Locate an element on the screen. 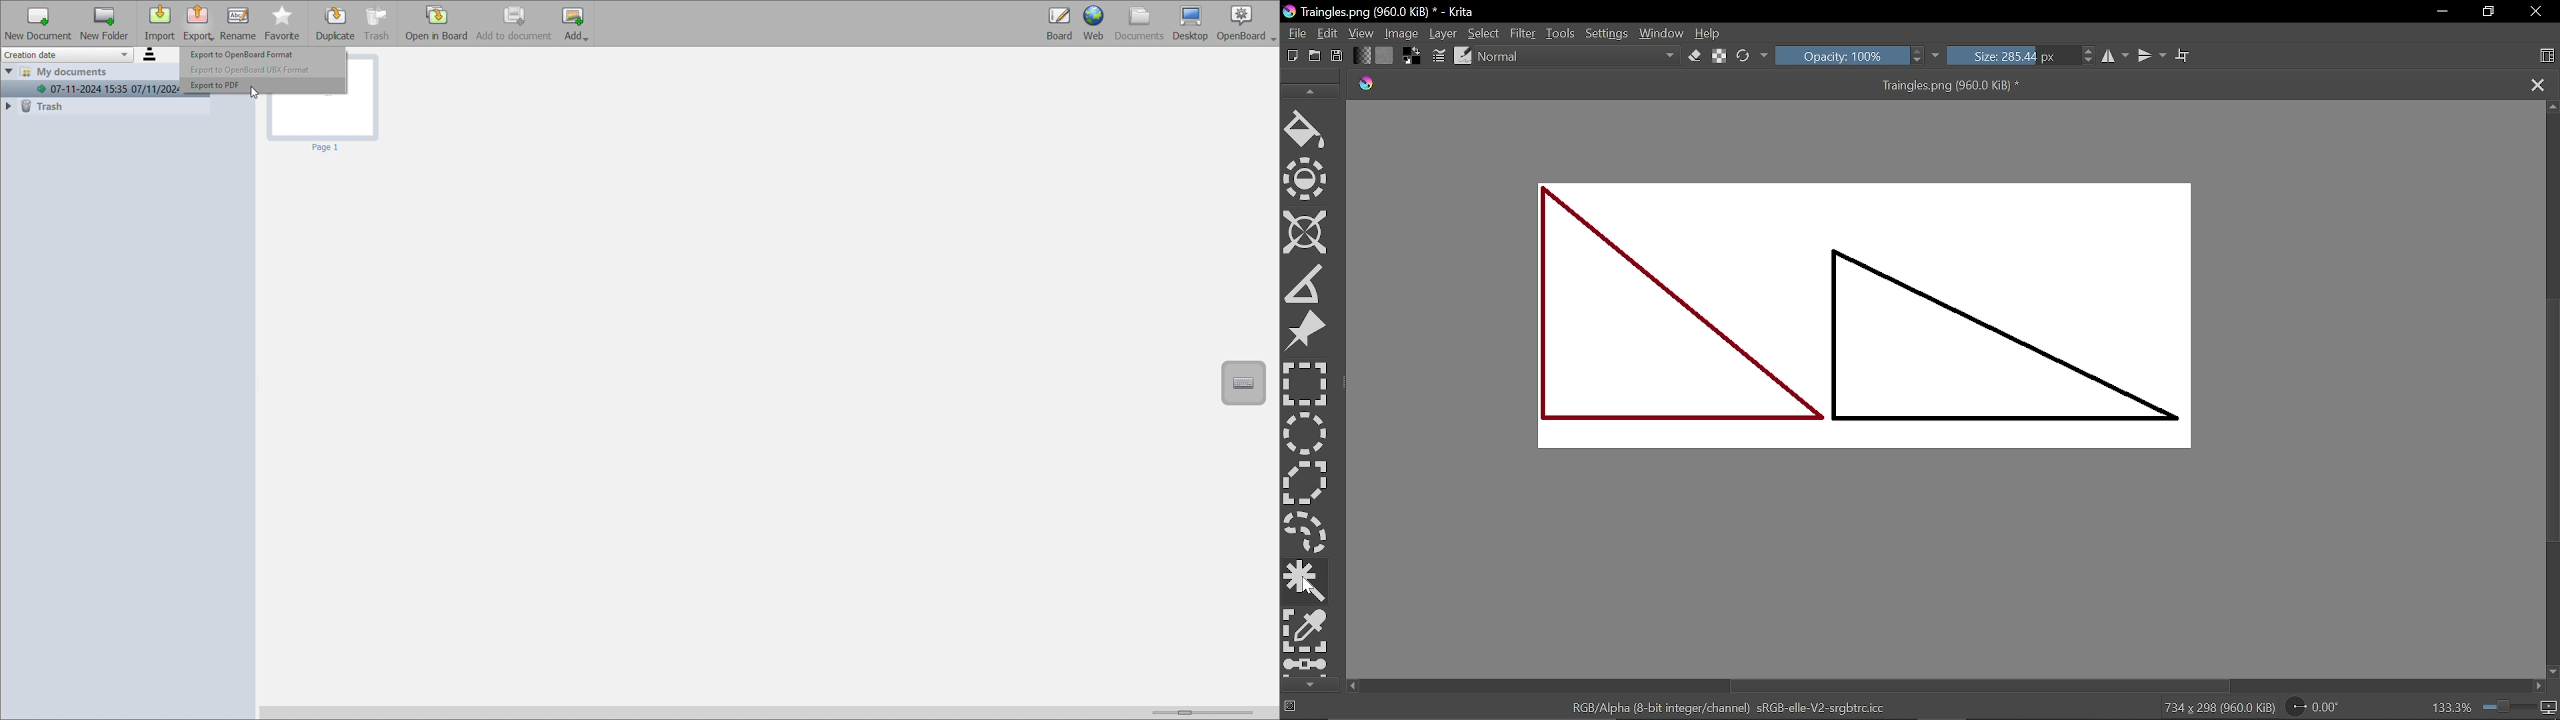  Mirror vertically is located at coordinates (2150, 56).